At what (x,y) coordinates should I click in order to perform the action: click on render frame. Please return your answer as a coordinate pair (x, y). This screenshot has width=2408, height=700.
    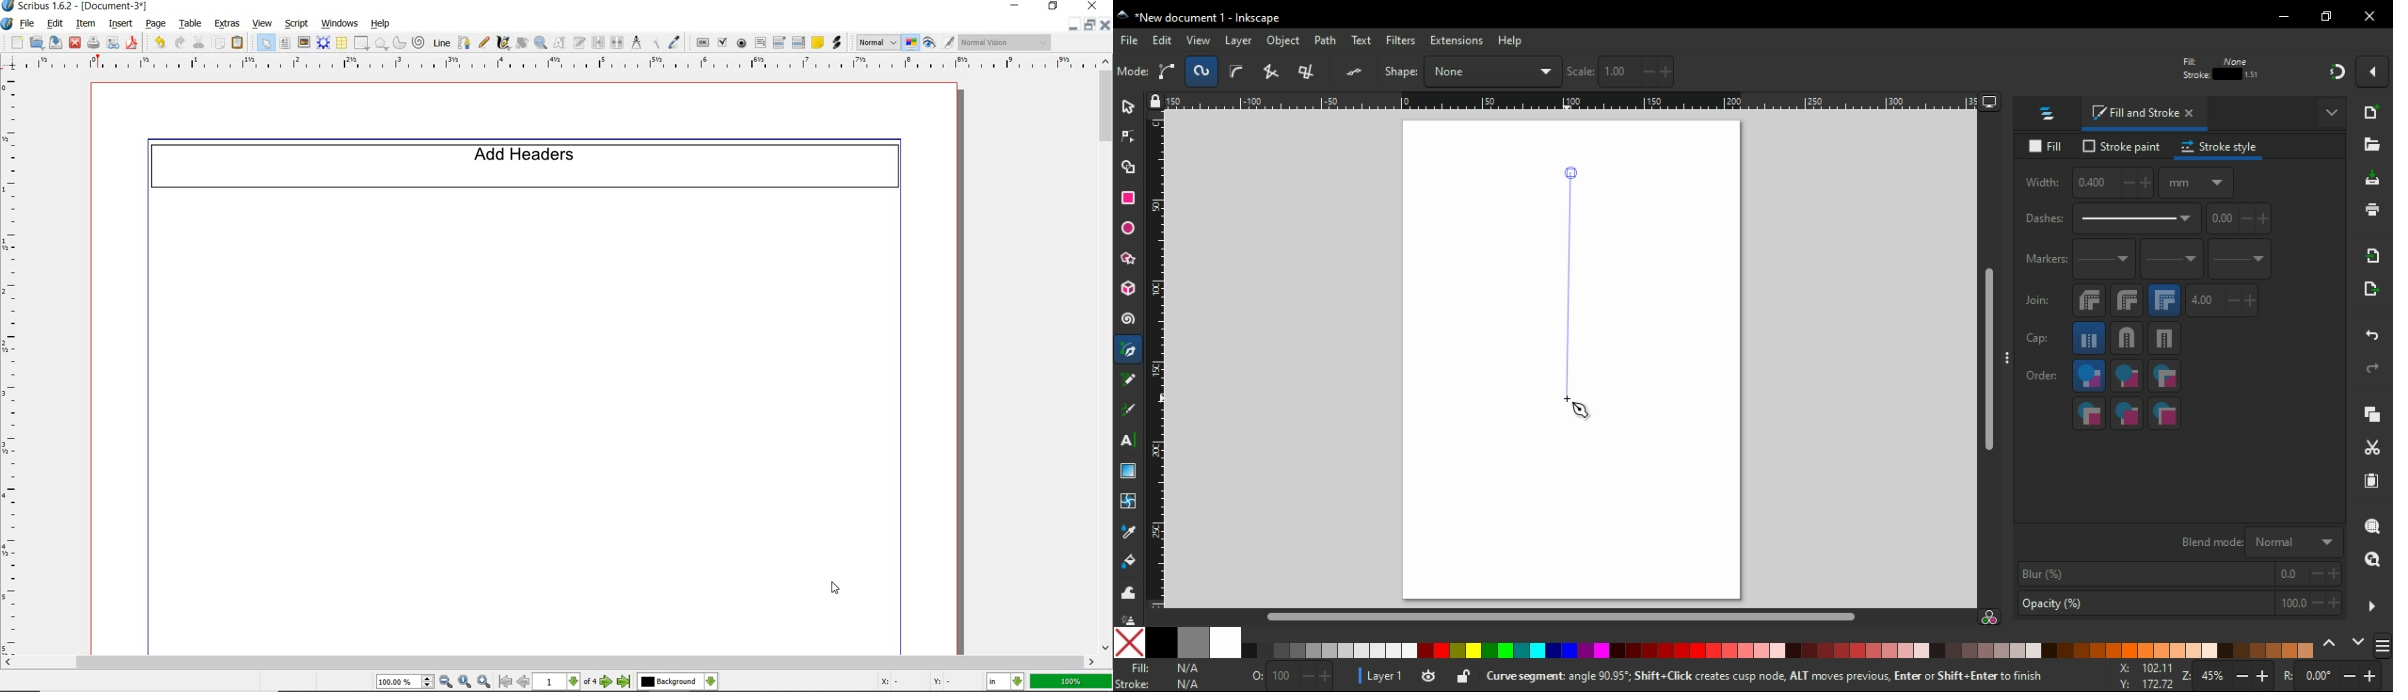
    Looking at the image, I should click on (323, 43).